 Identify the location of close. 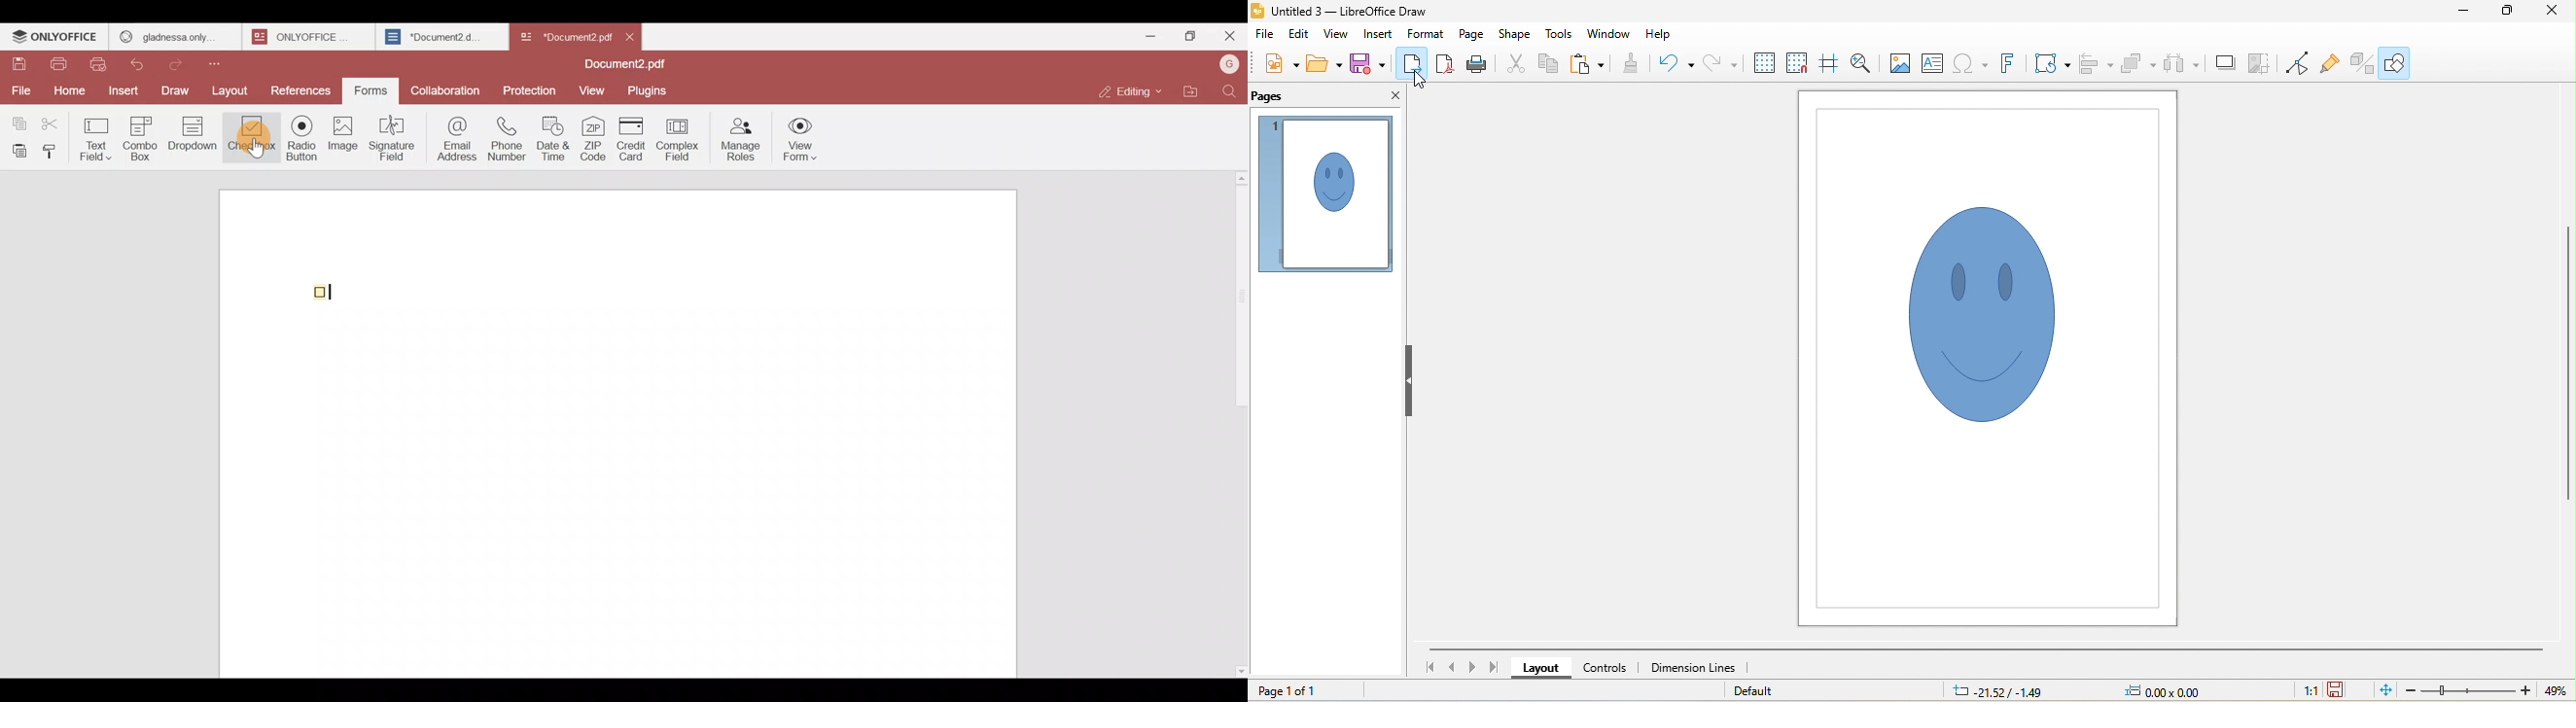
(1396, 96).